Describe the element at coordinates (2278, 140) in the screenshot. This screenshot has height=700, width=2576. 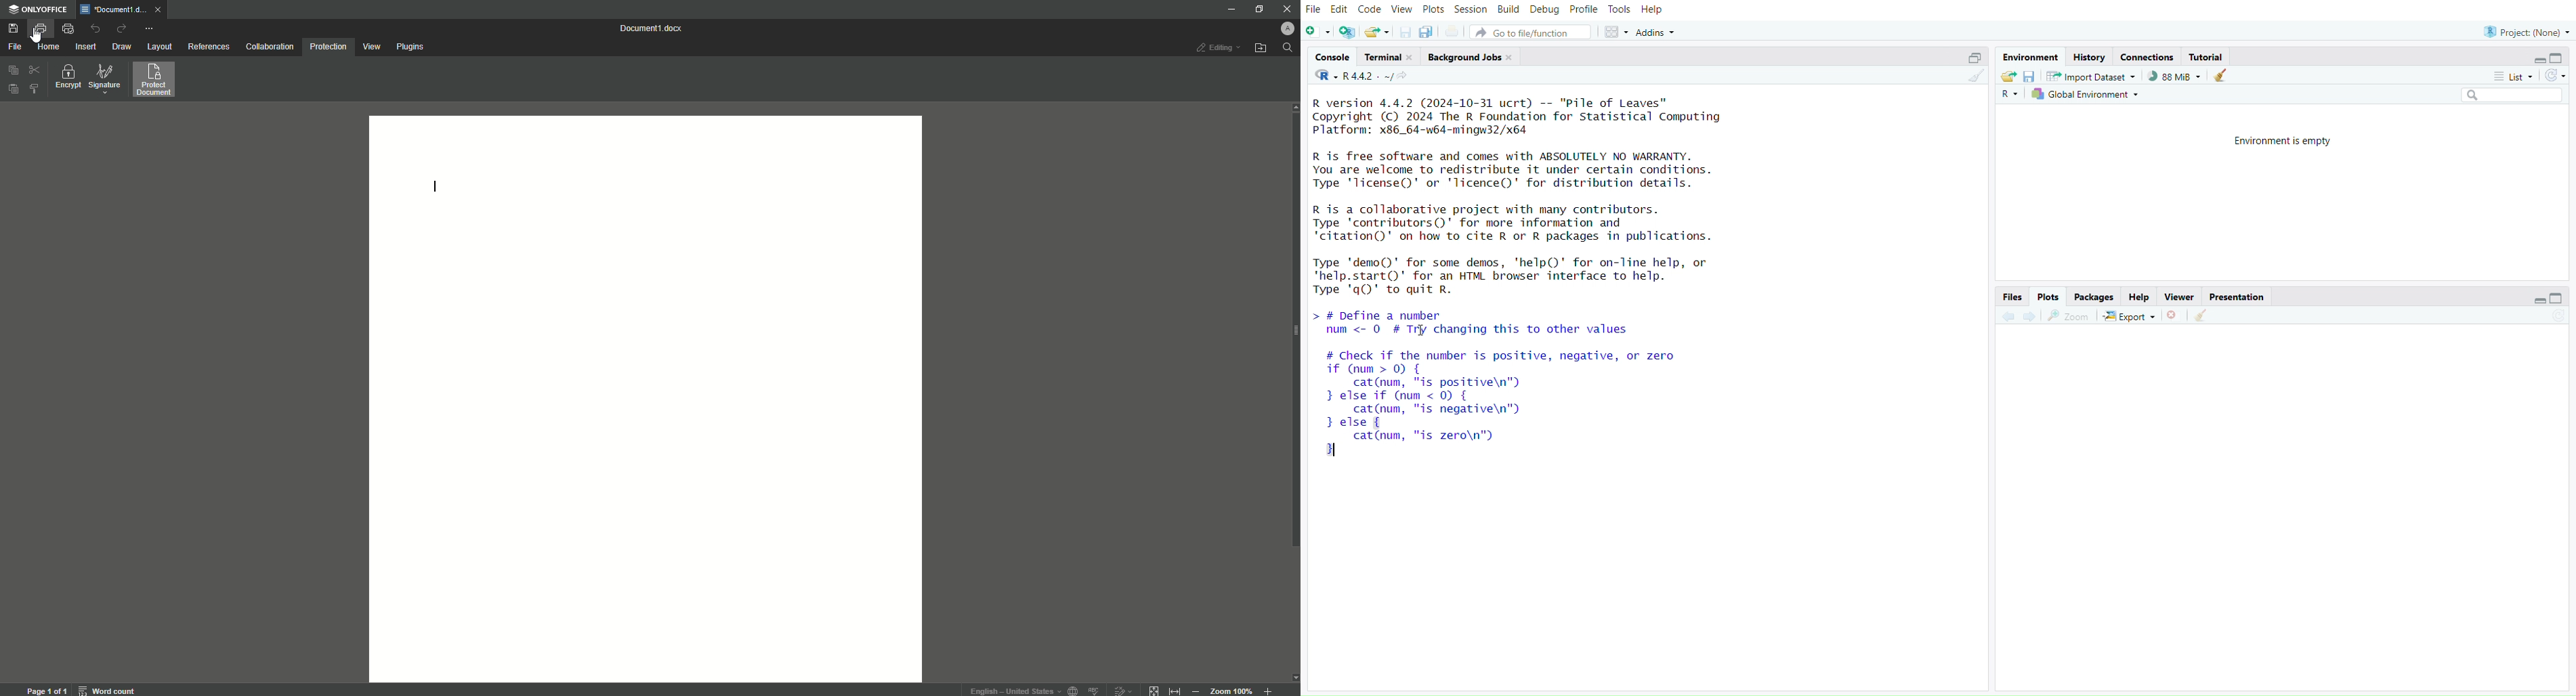
I see `environment is empty` at that location.